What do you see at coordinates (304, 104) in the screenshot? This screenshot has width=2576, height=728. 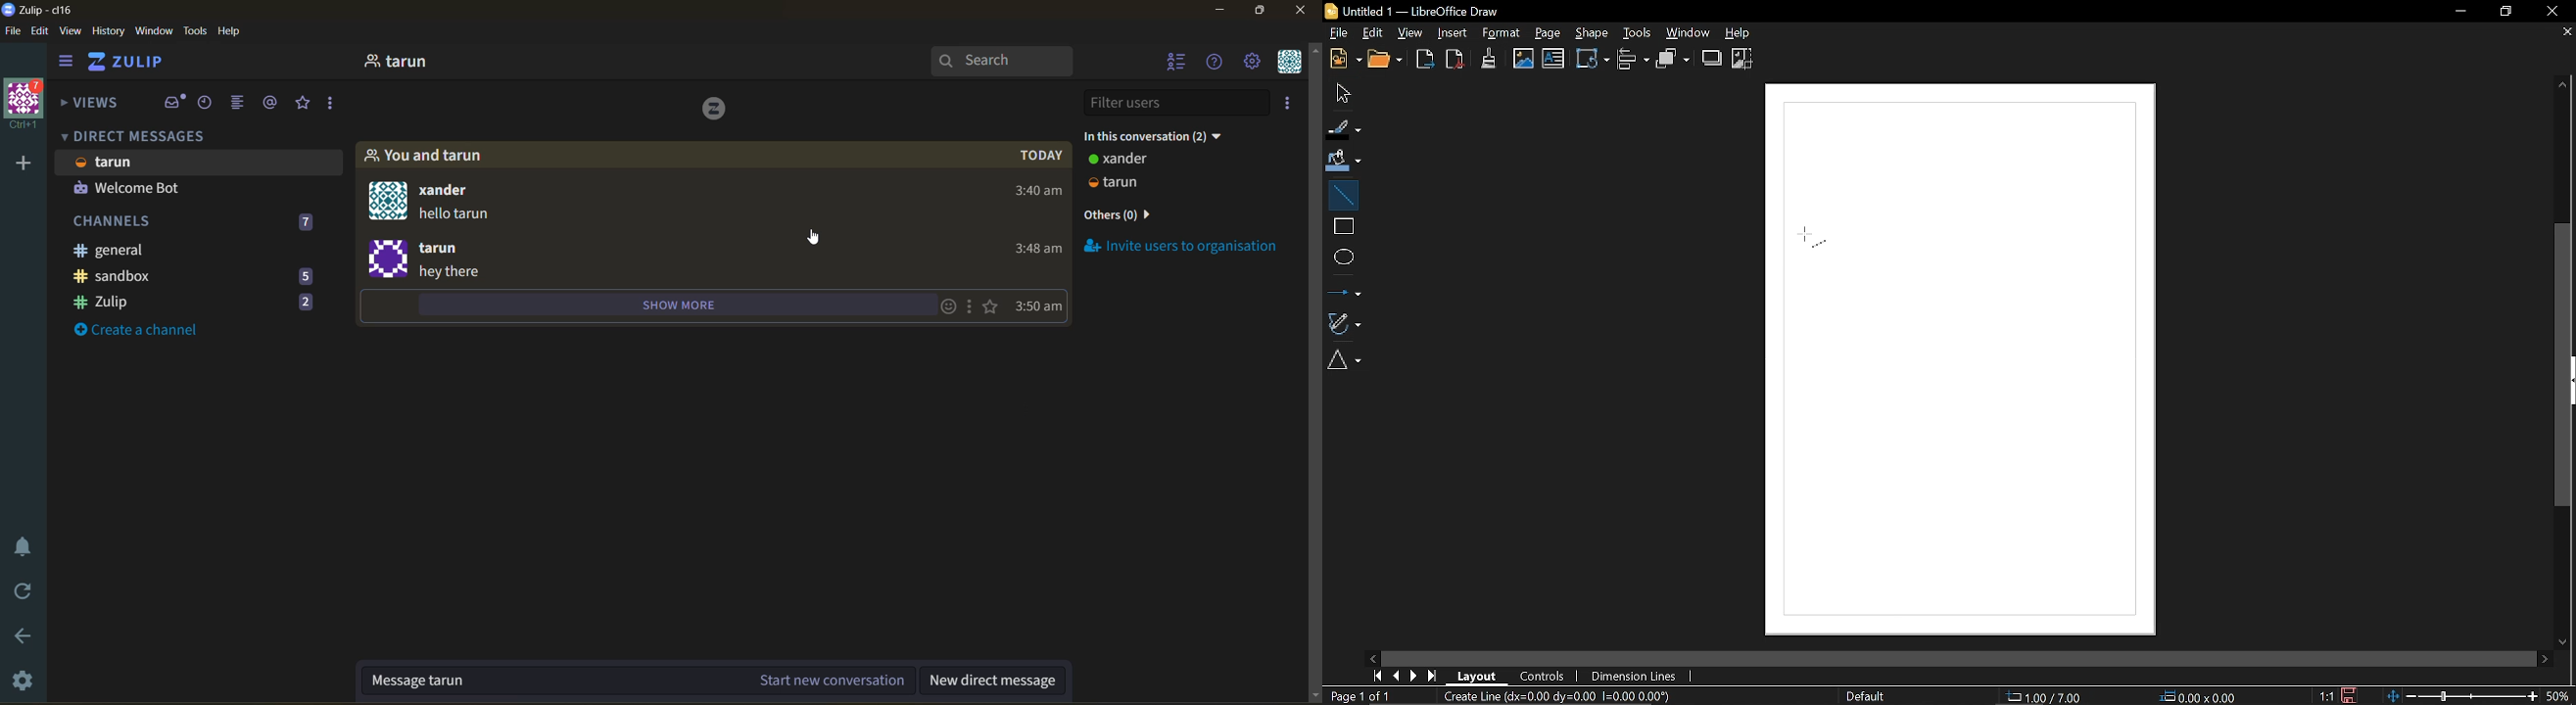 I see `starred messages` at bounding box center [304, 104].